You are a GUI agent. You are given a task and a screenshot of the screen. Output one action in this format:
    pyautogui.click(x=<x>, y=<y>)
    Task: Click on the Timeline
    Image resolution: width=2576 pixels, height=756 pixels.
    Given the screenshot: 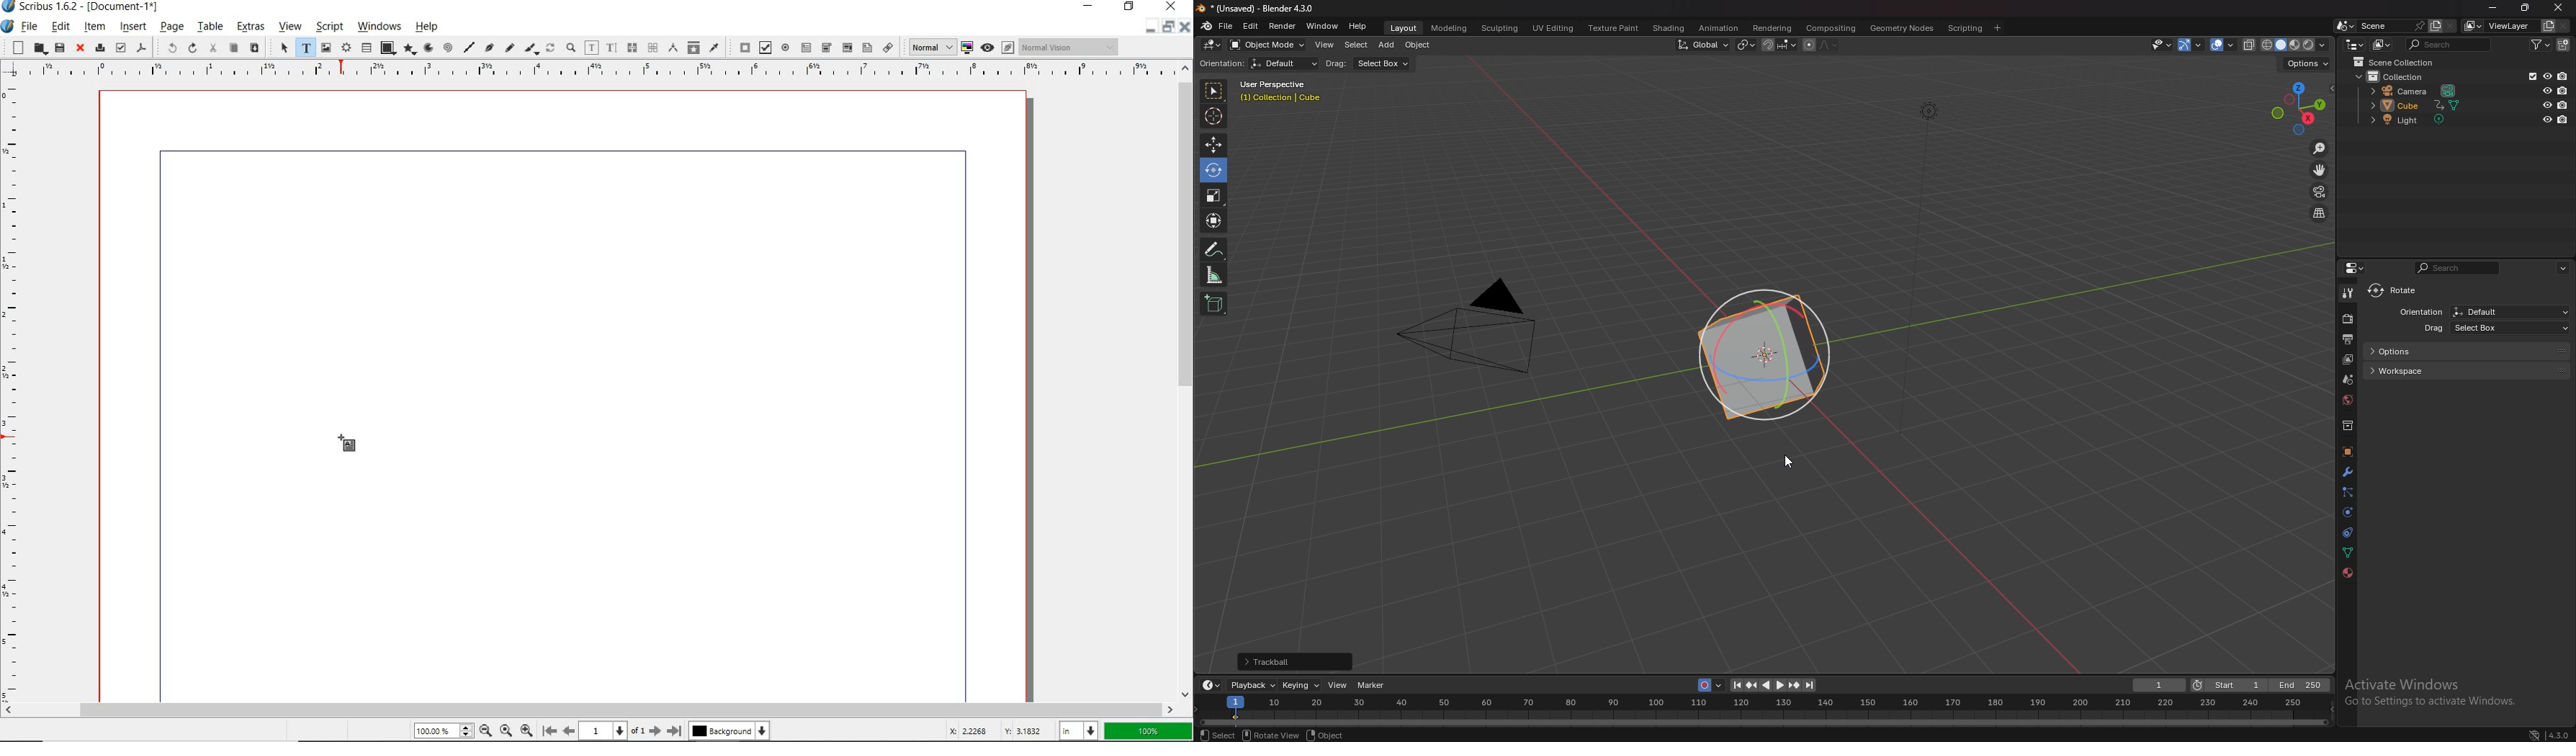 What is the action you would take?
    pyautogui.click(x=1768, y=711)
    